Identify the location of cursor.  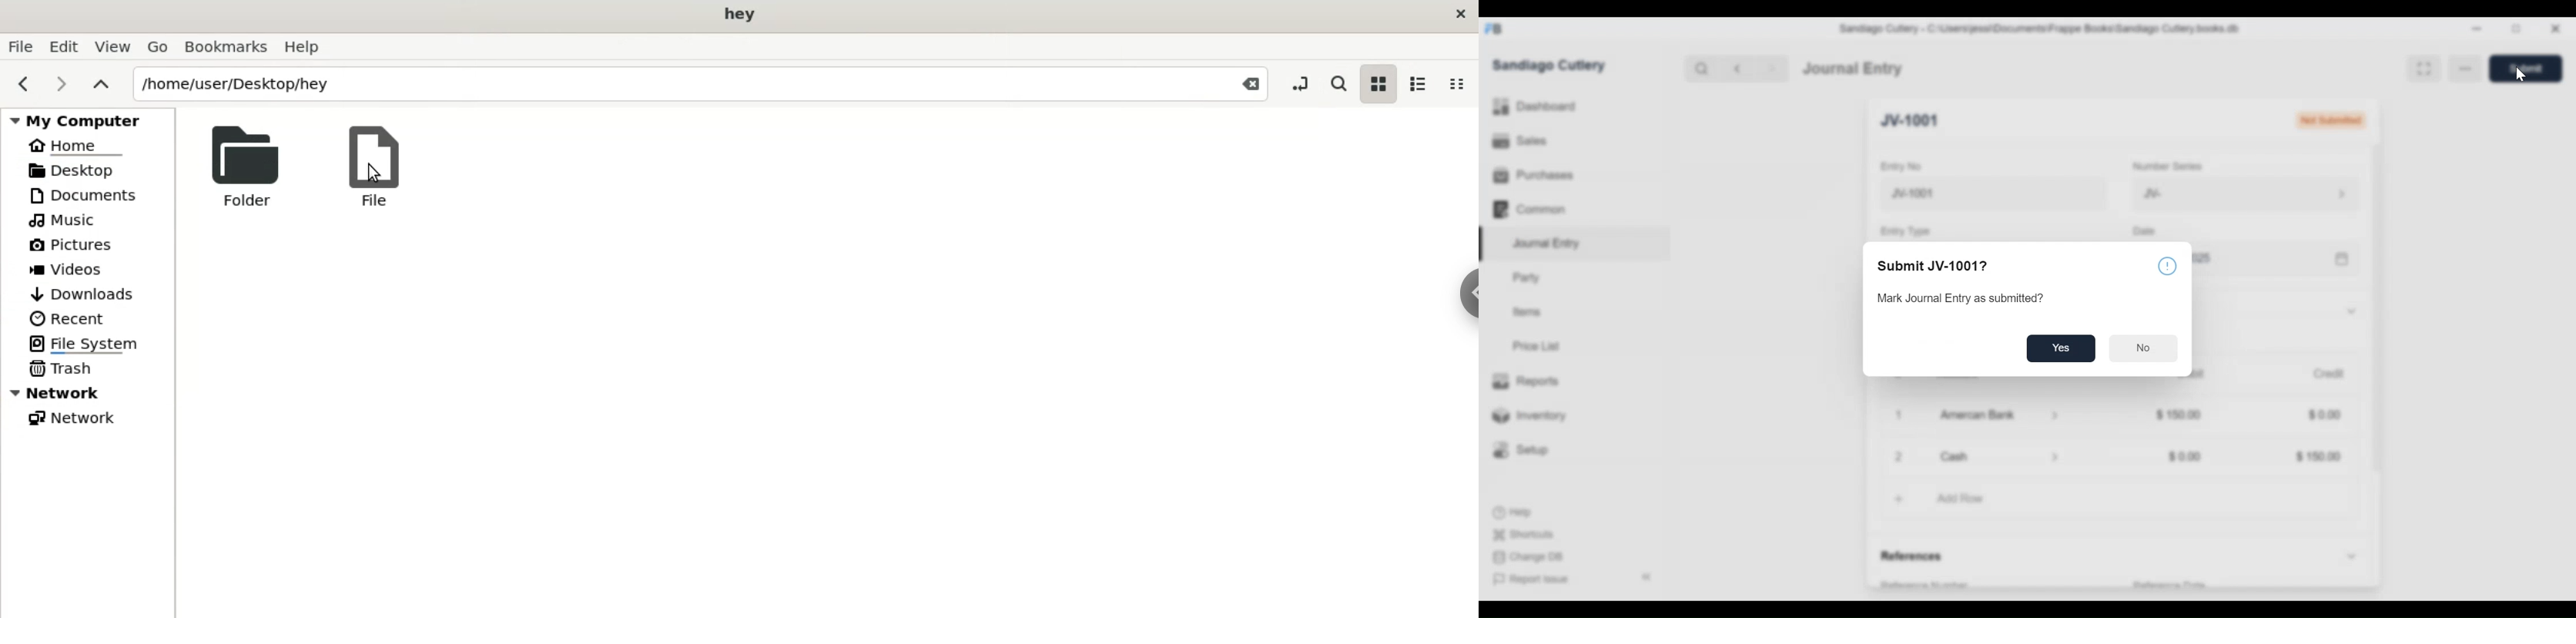
(374, 170).